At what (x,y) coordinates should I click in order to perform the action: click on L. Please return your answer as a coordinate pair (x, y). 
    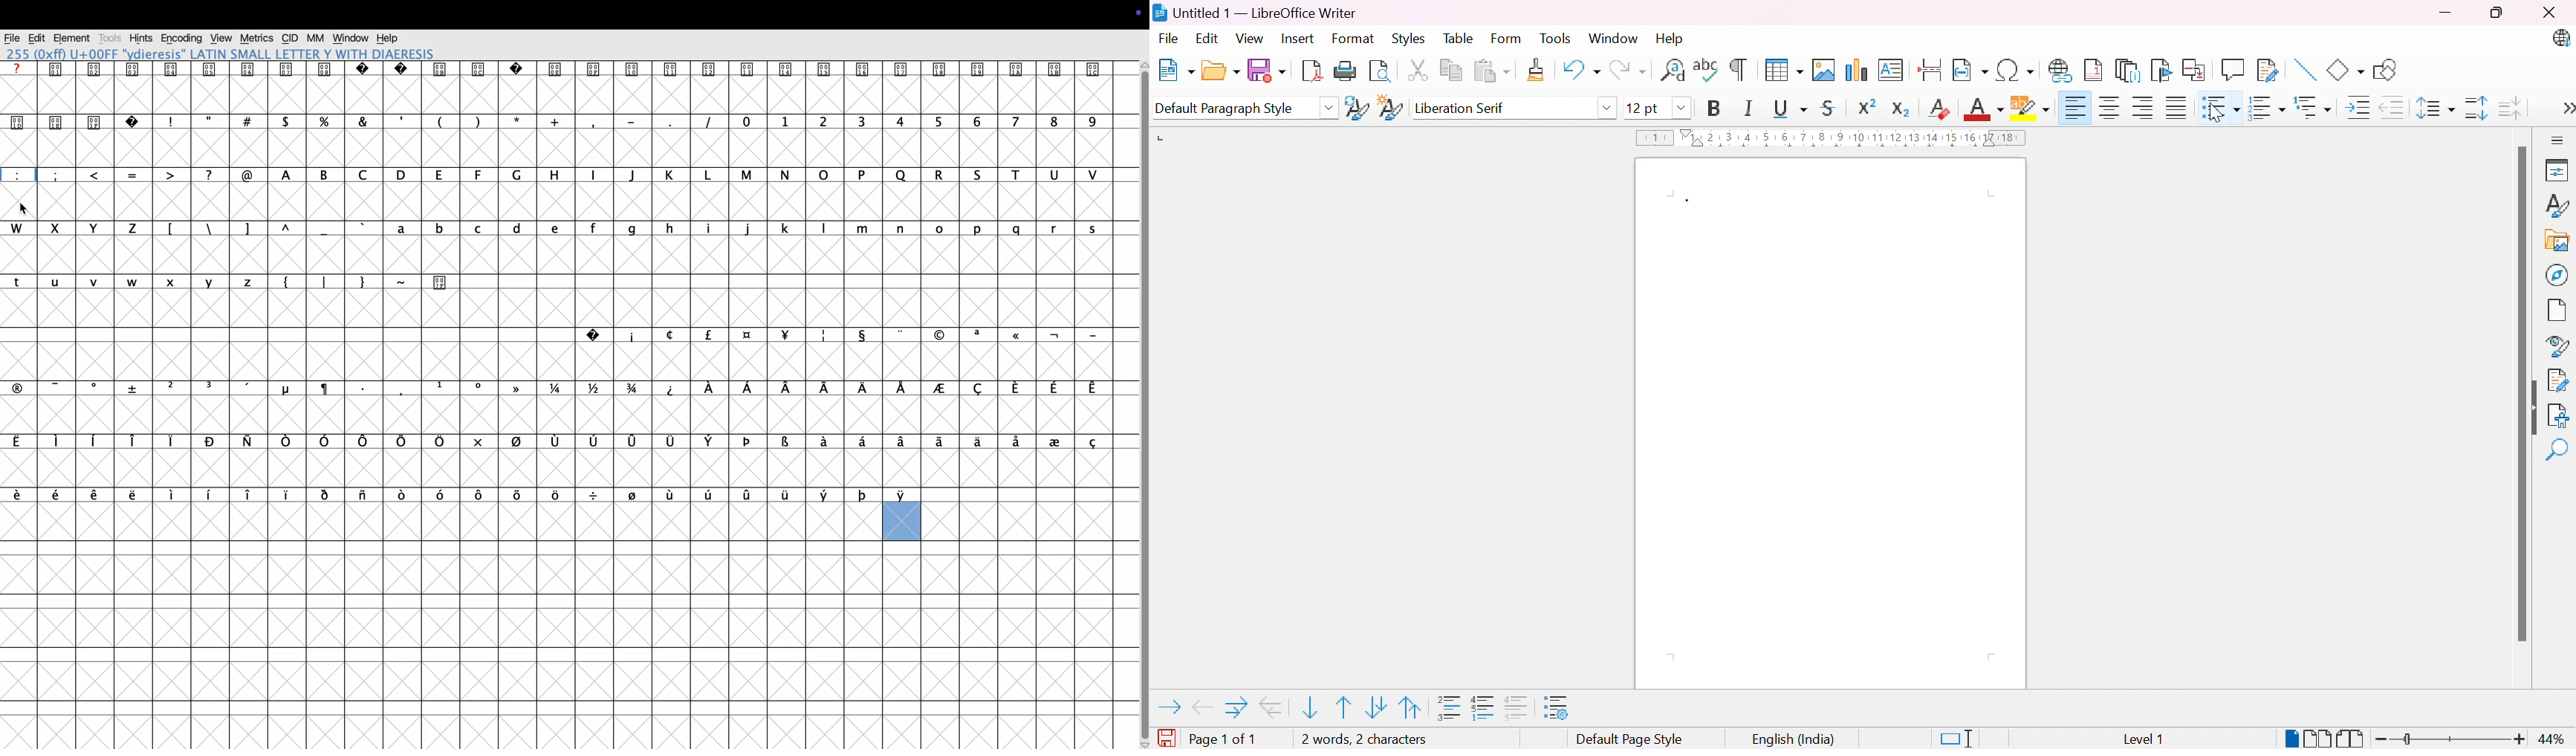
    Looking at the image, I should click on (712, 191).